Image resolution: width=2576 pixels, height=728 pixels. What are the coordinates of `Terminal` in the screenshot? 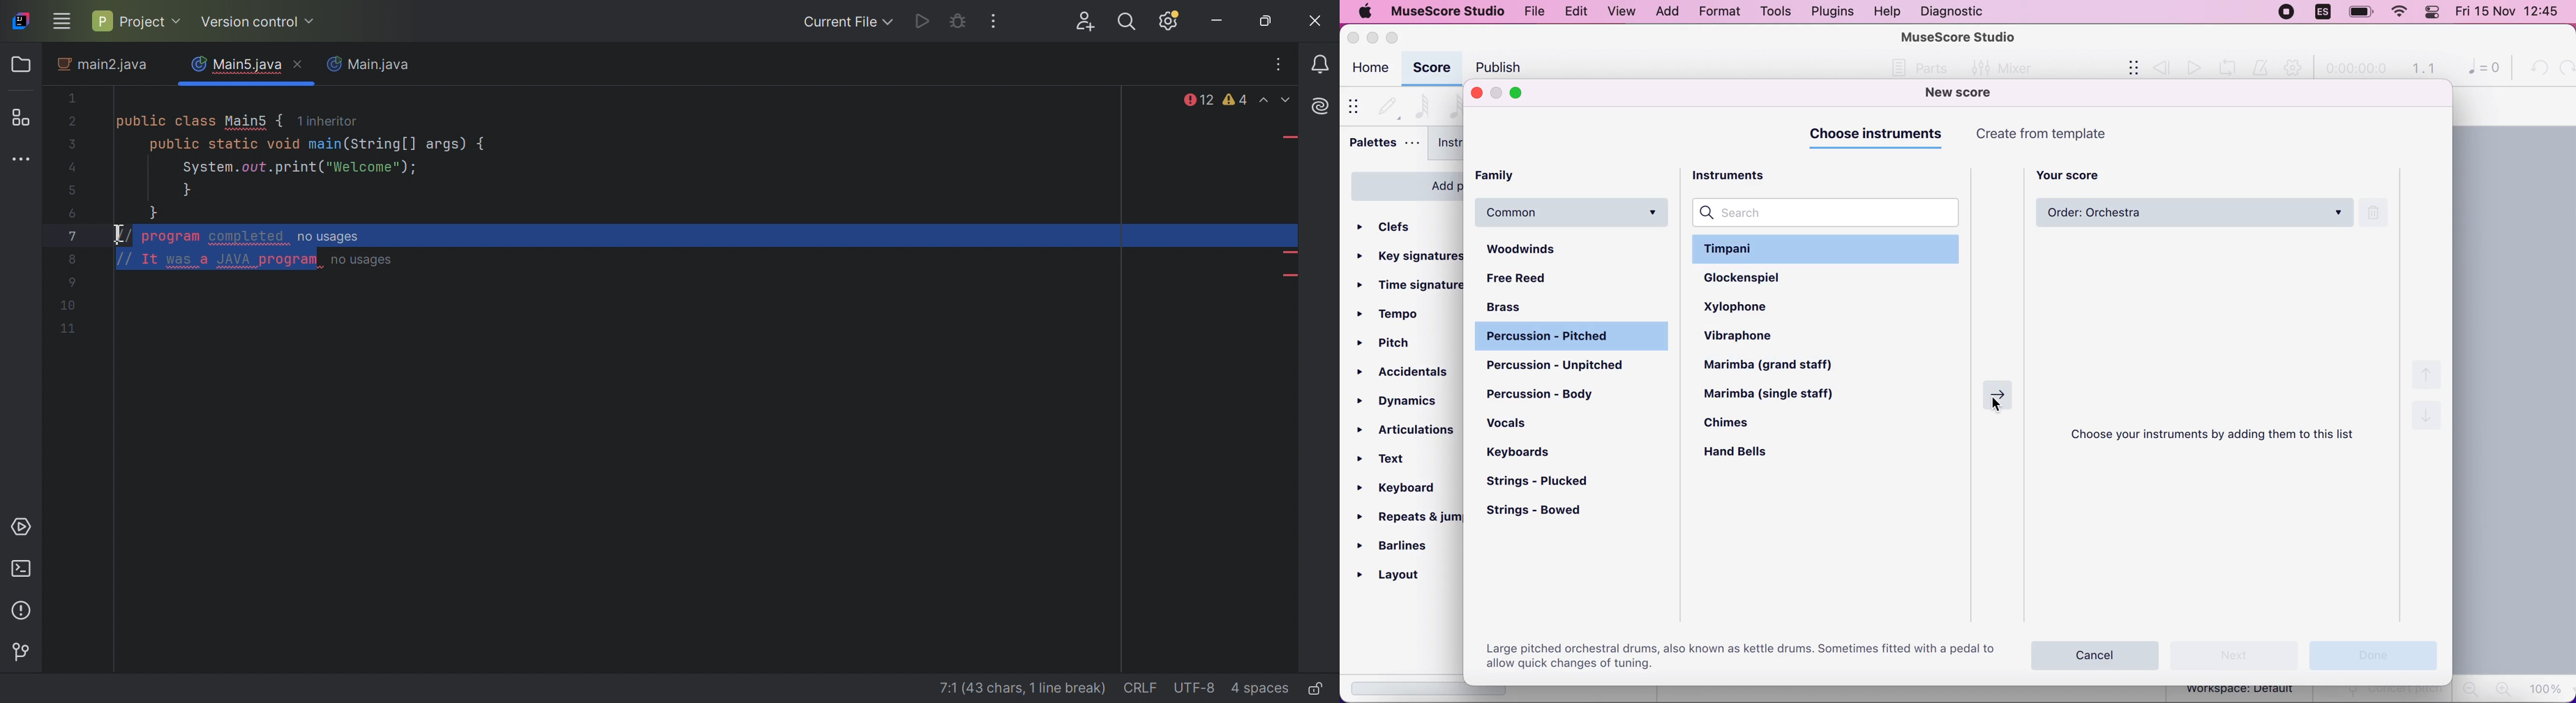 It's located at (24, 568).